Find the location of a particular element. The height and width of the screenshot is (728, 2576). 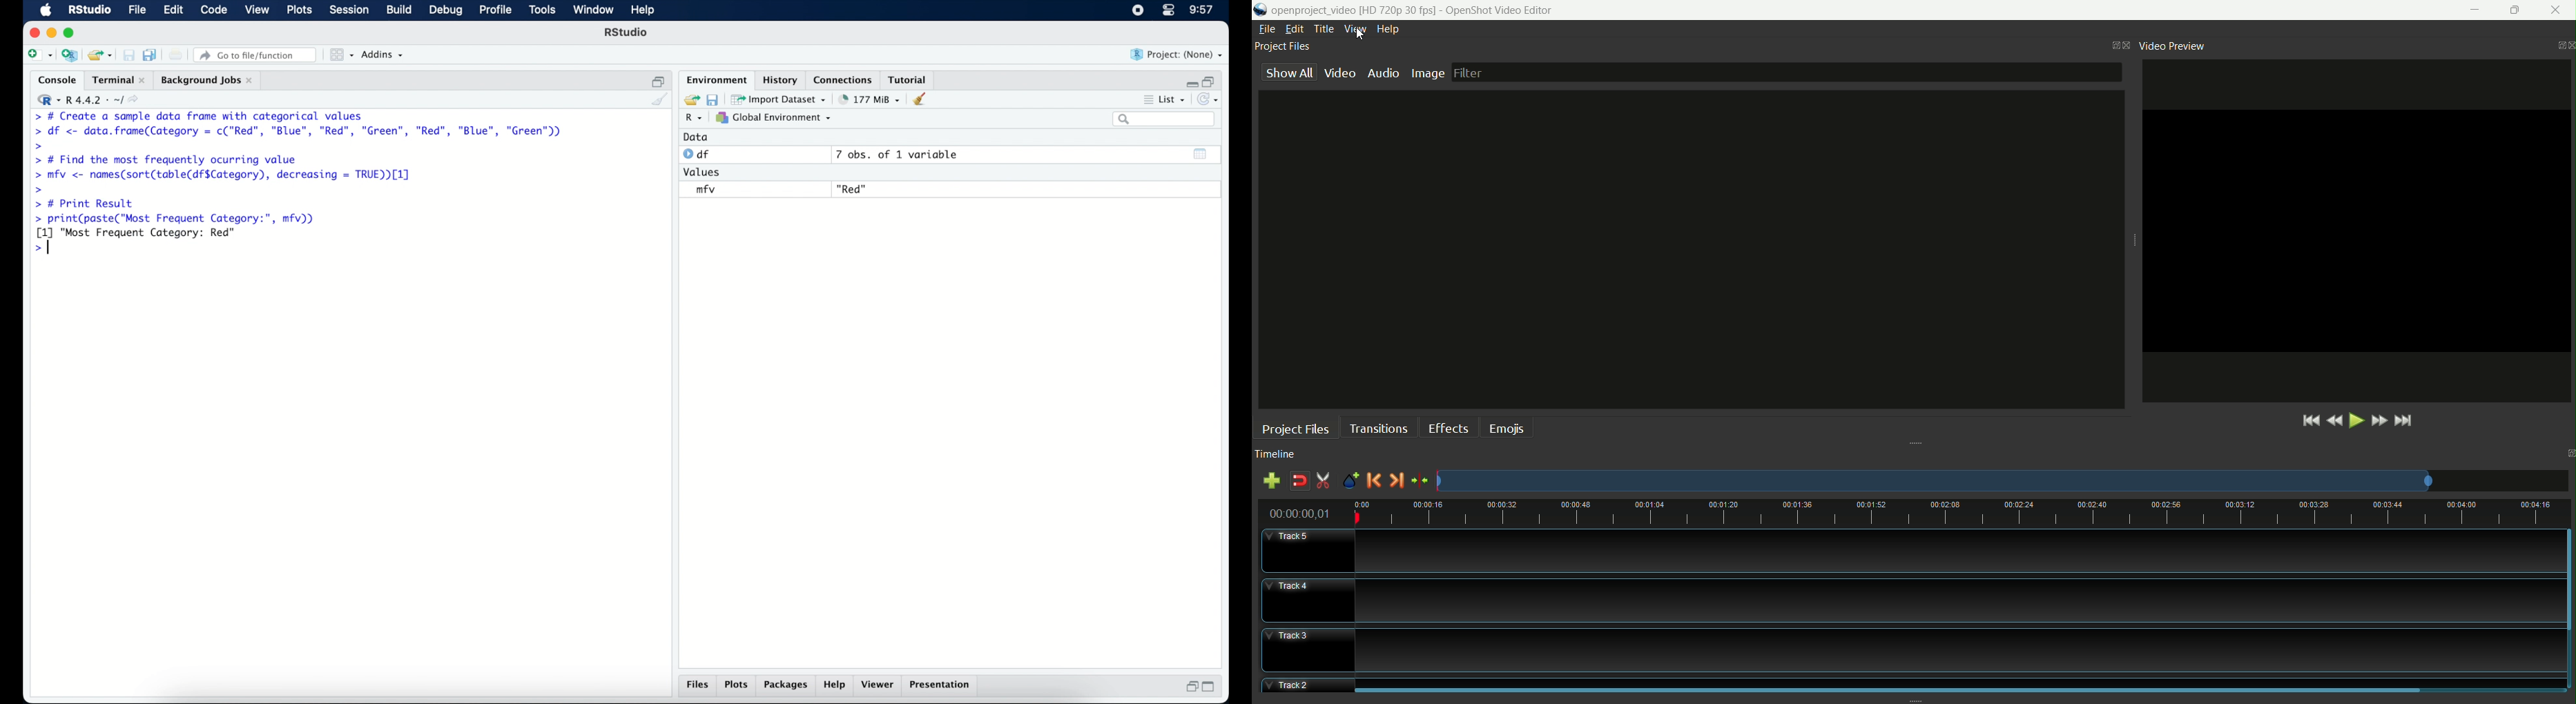

values is located at coordinates (705, 173).